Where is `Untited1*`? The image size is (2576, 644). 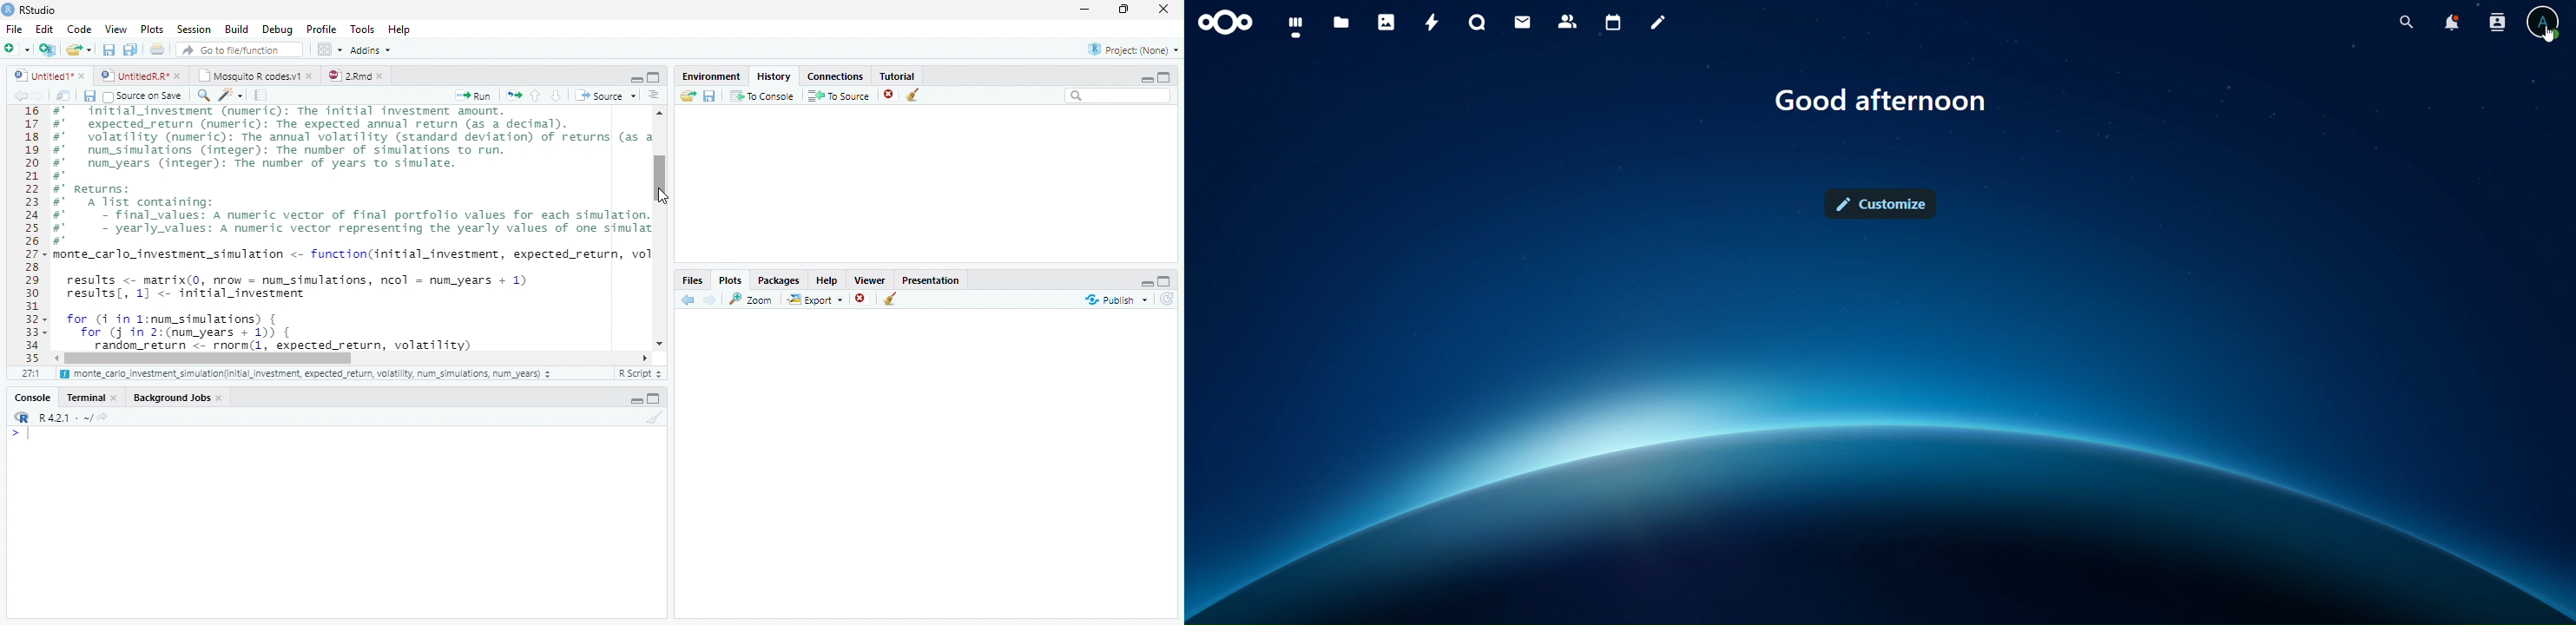
Untited1* is located at coordinates (48, 75).